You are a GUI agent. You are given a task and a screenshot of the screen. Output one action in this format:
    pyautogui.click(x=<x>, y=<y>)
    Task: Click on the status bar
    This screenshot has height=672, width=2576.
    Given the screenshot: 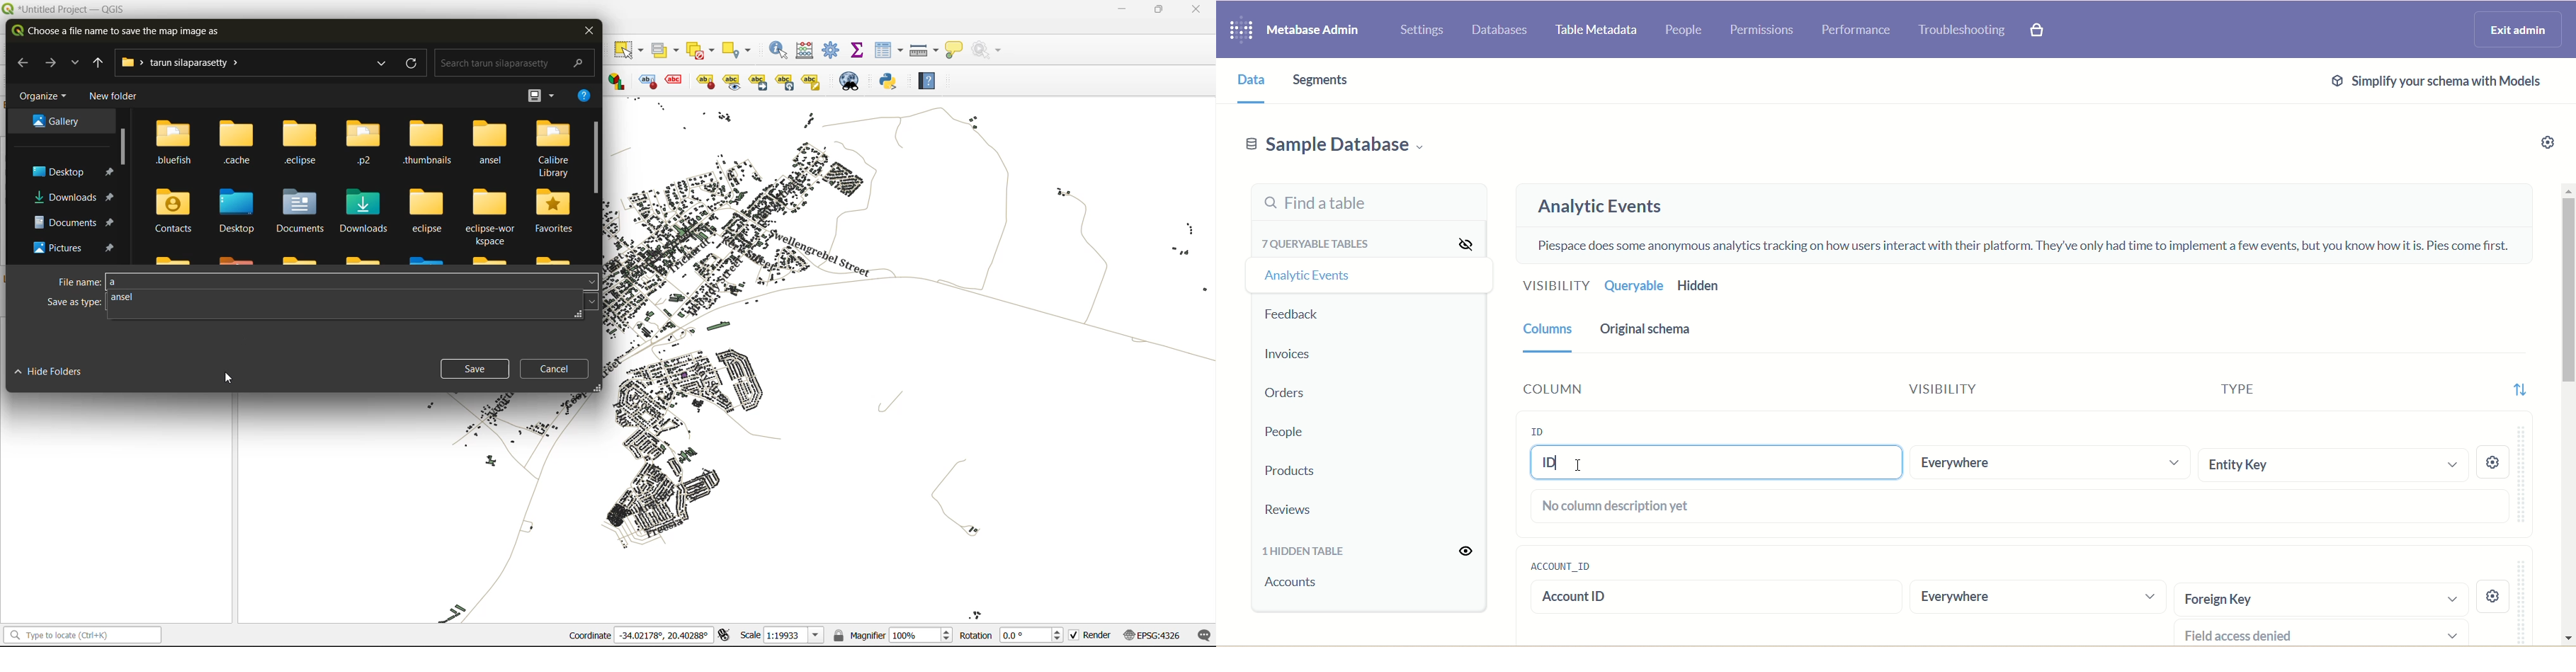 What is the action you would take?
    pyautogui.click(x=80, y=636)
    